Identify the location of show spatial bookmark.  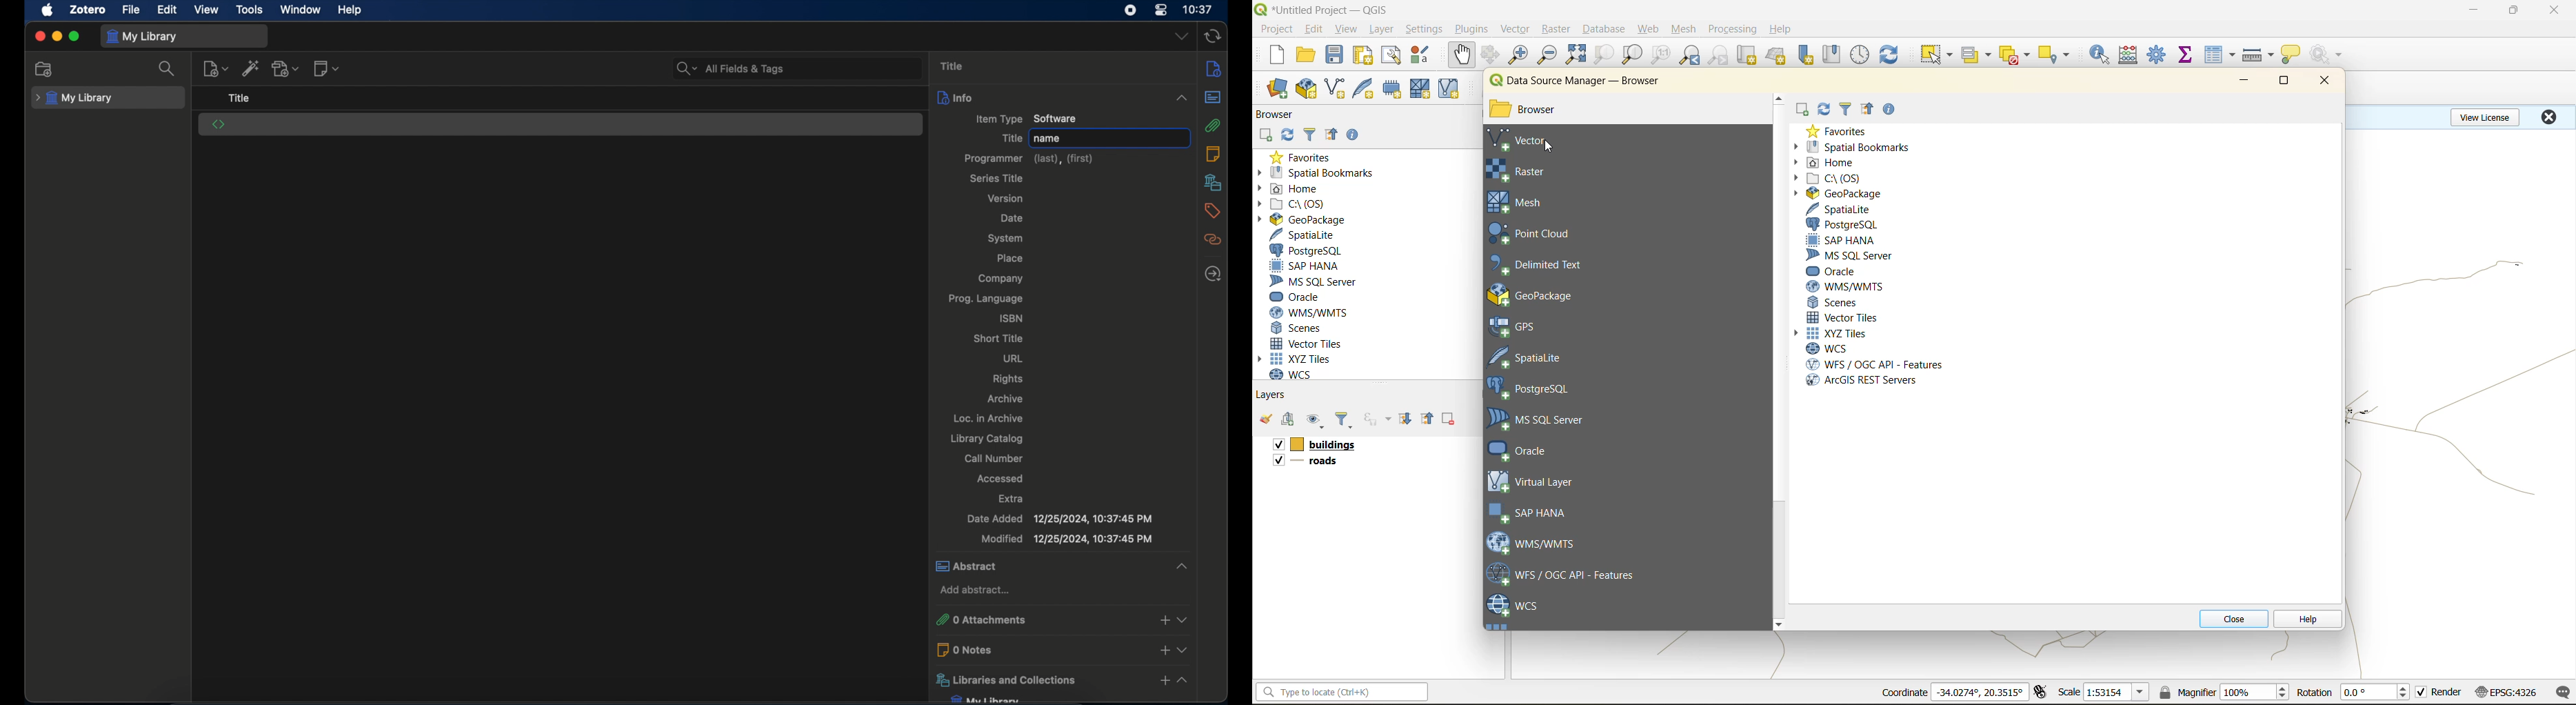
(1836, 53).